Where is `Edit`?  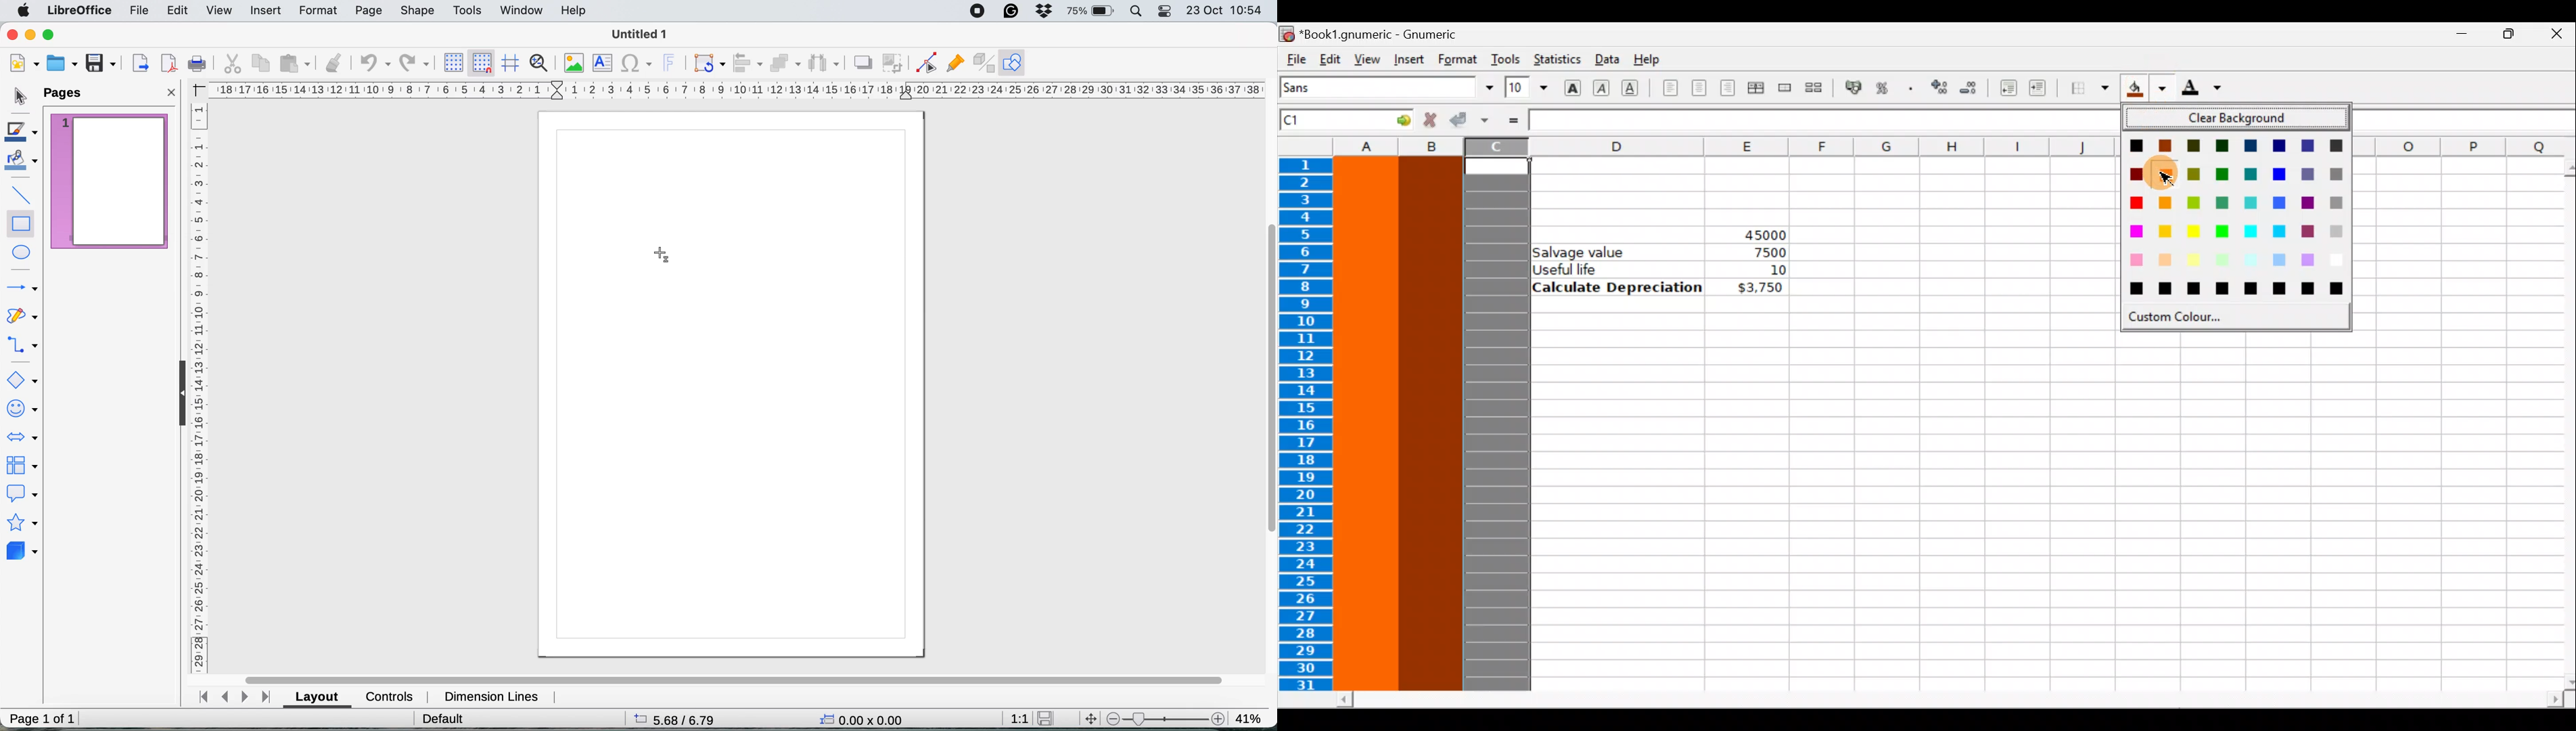 Edit is located at coordinates (1330, 58).